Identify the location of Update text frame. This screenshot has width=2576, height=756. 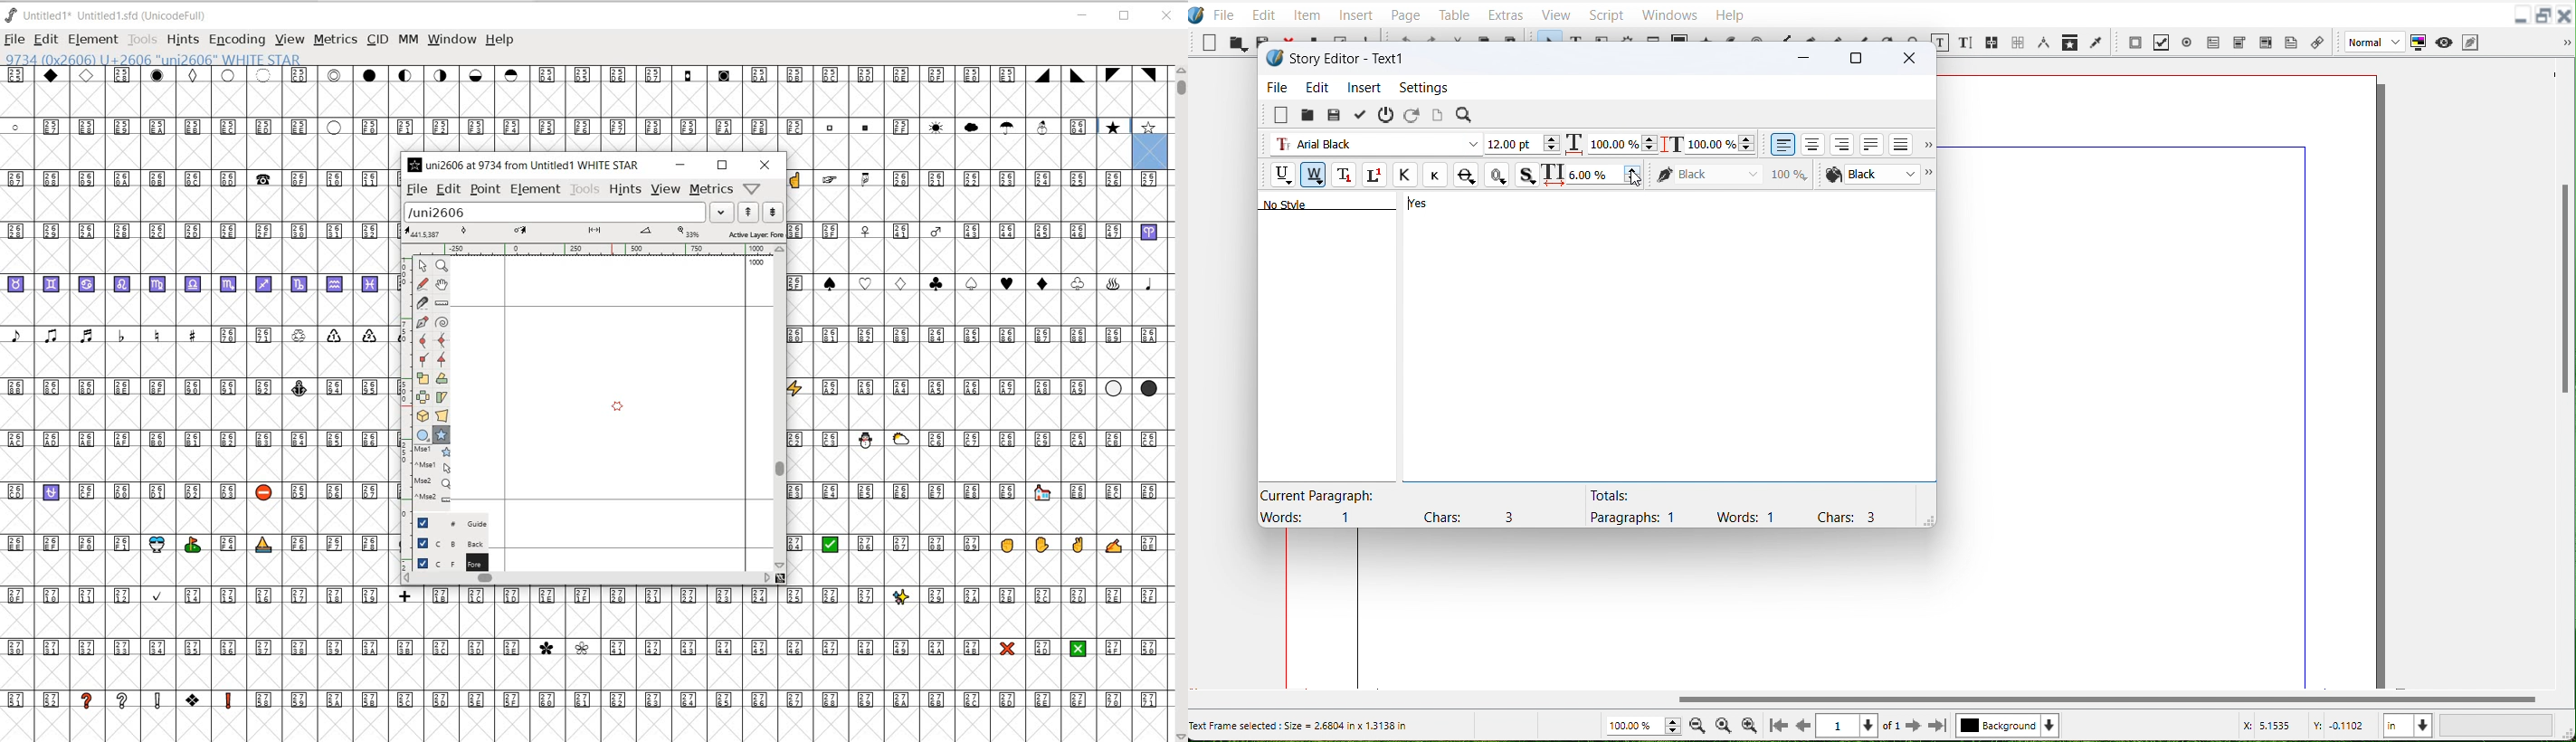
(1437, 114).